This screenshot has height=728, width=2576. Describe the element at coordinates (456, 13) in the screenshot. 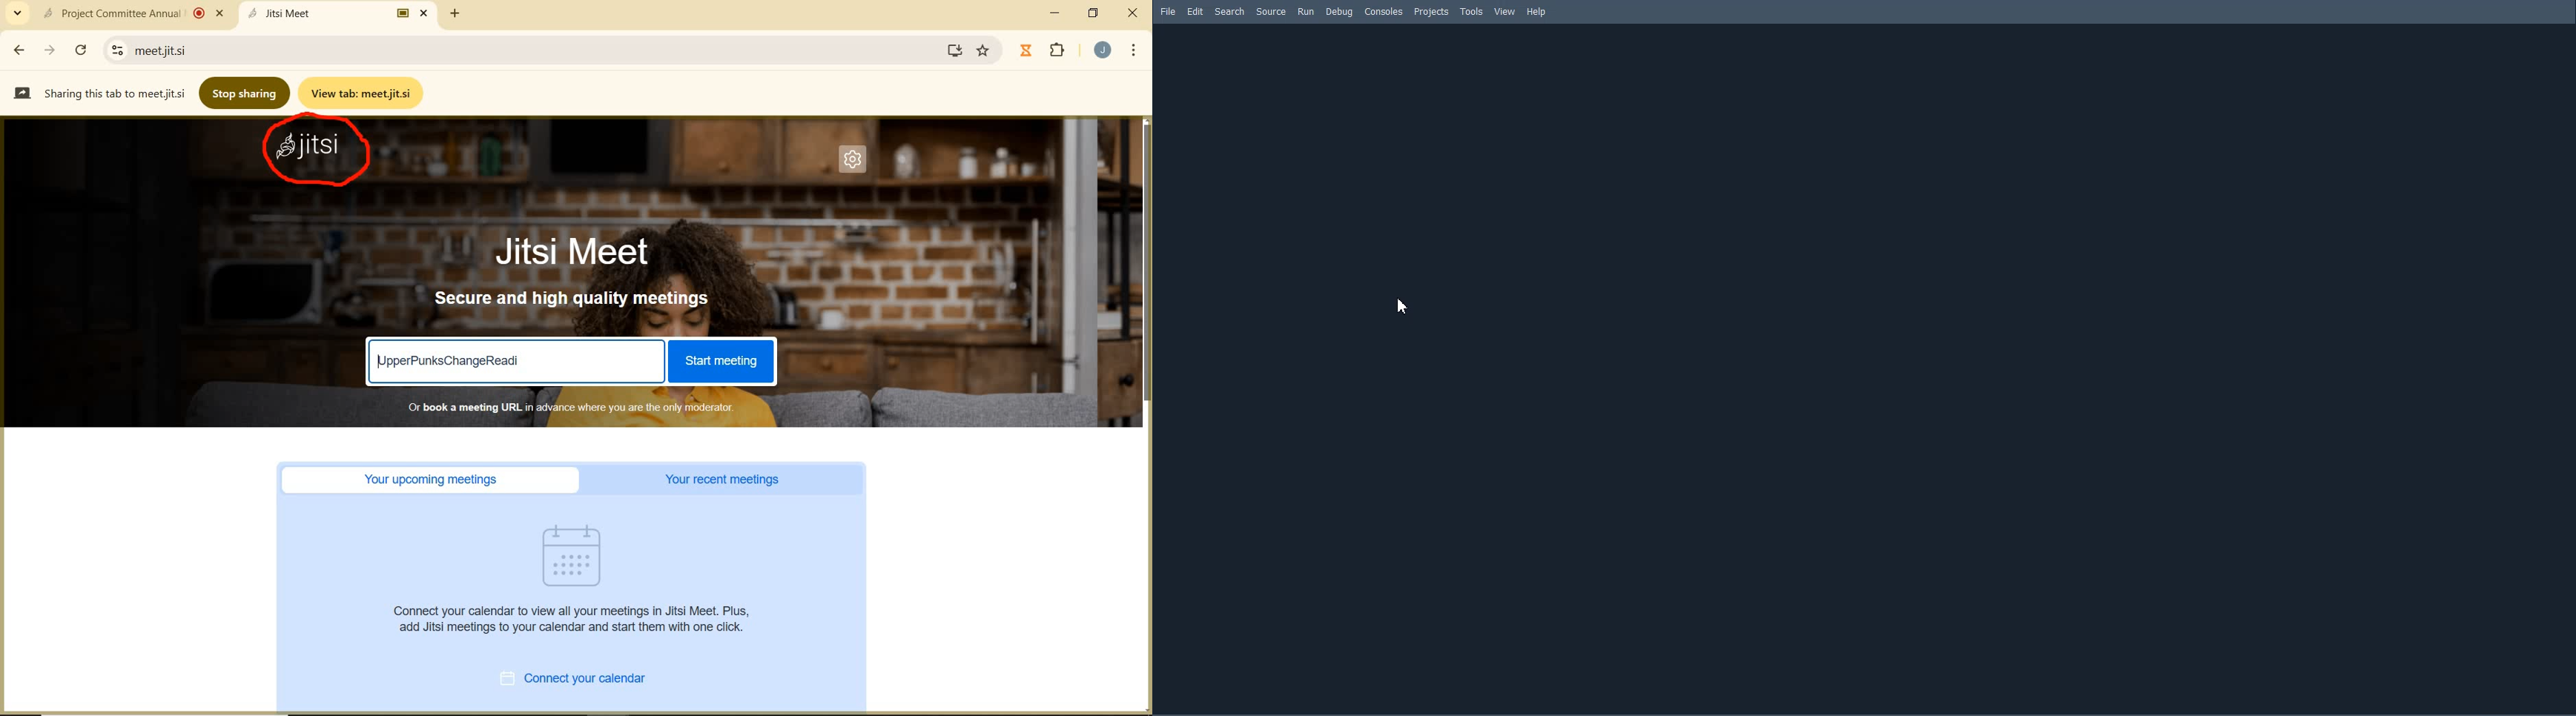

I see `ADD NEW TAB` at that location.